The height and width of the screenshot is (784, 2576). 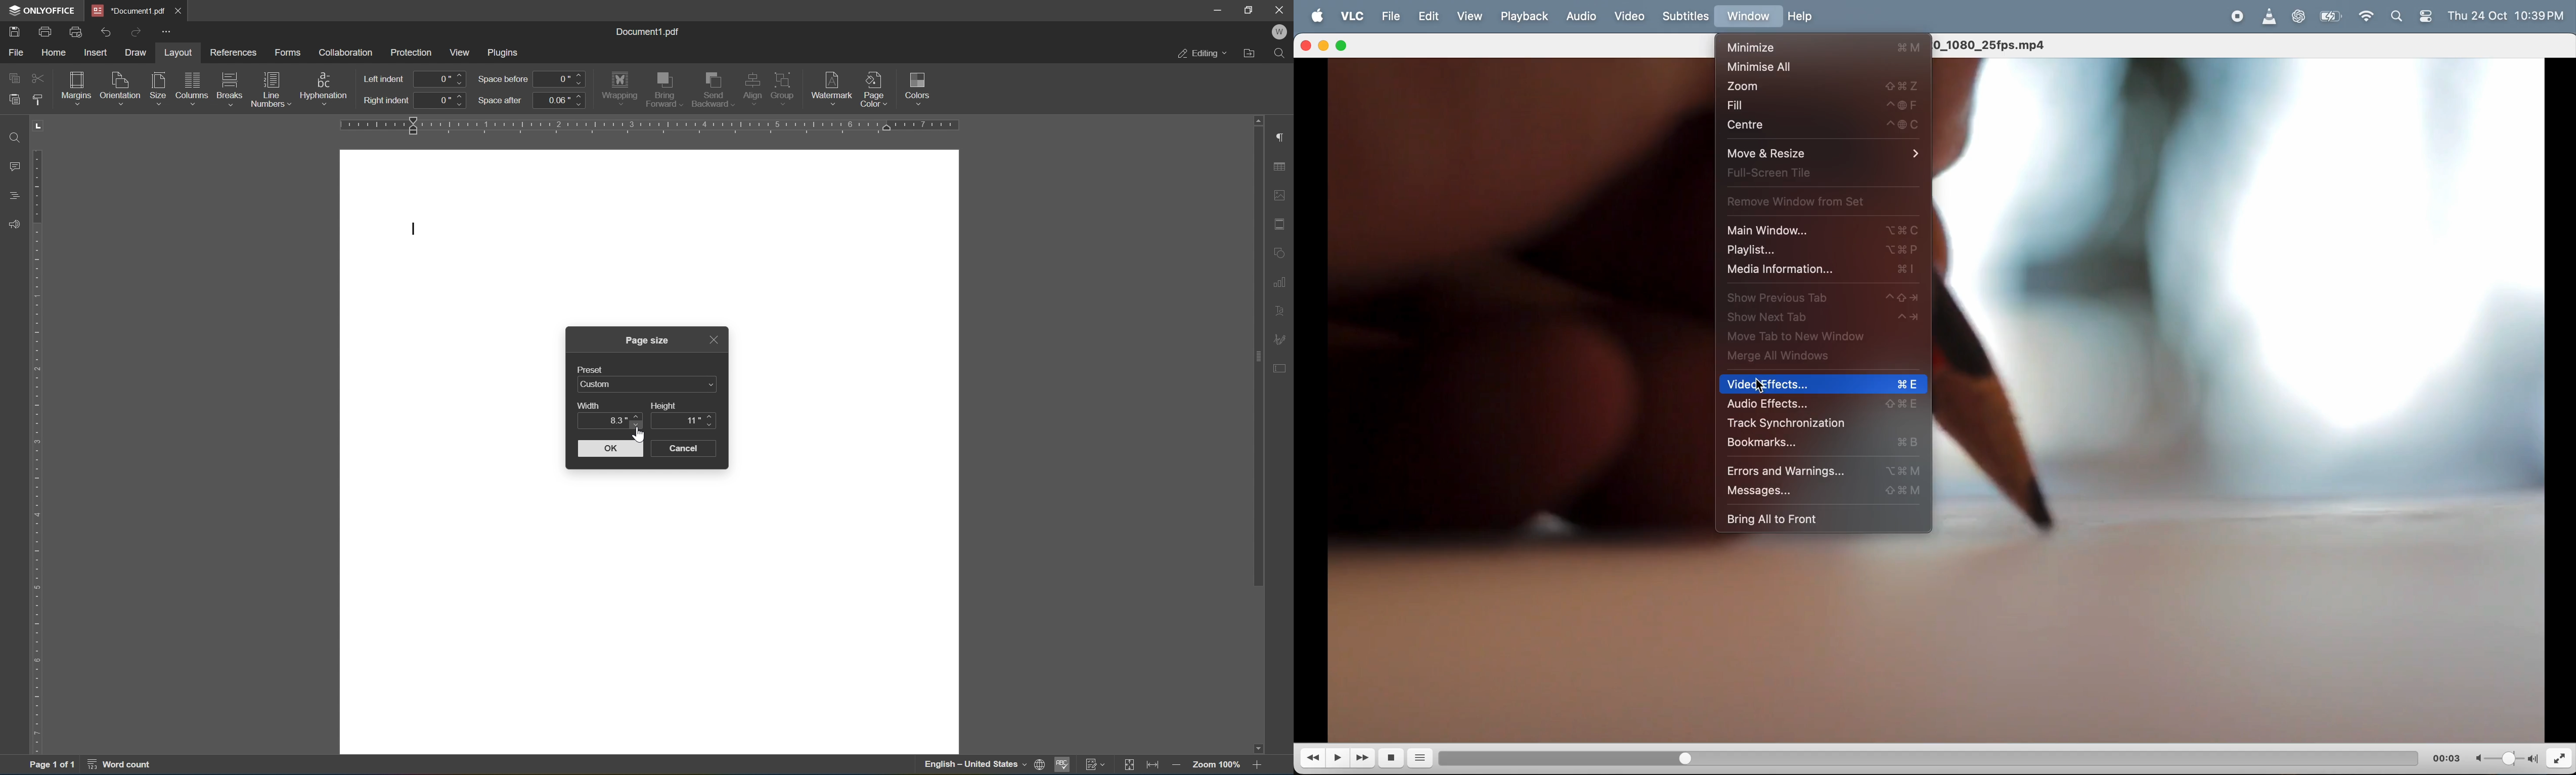 I want to click on Find, so click(x=1284, y=54).